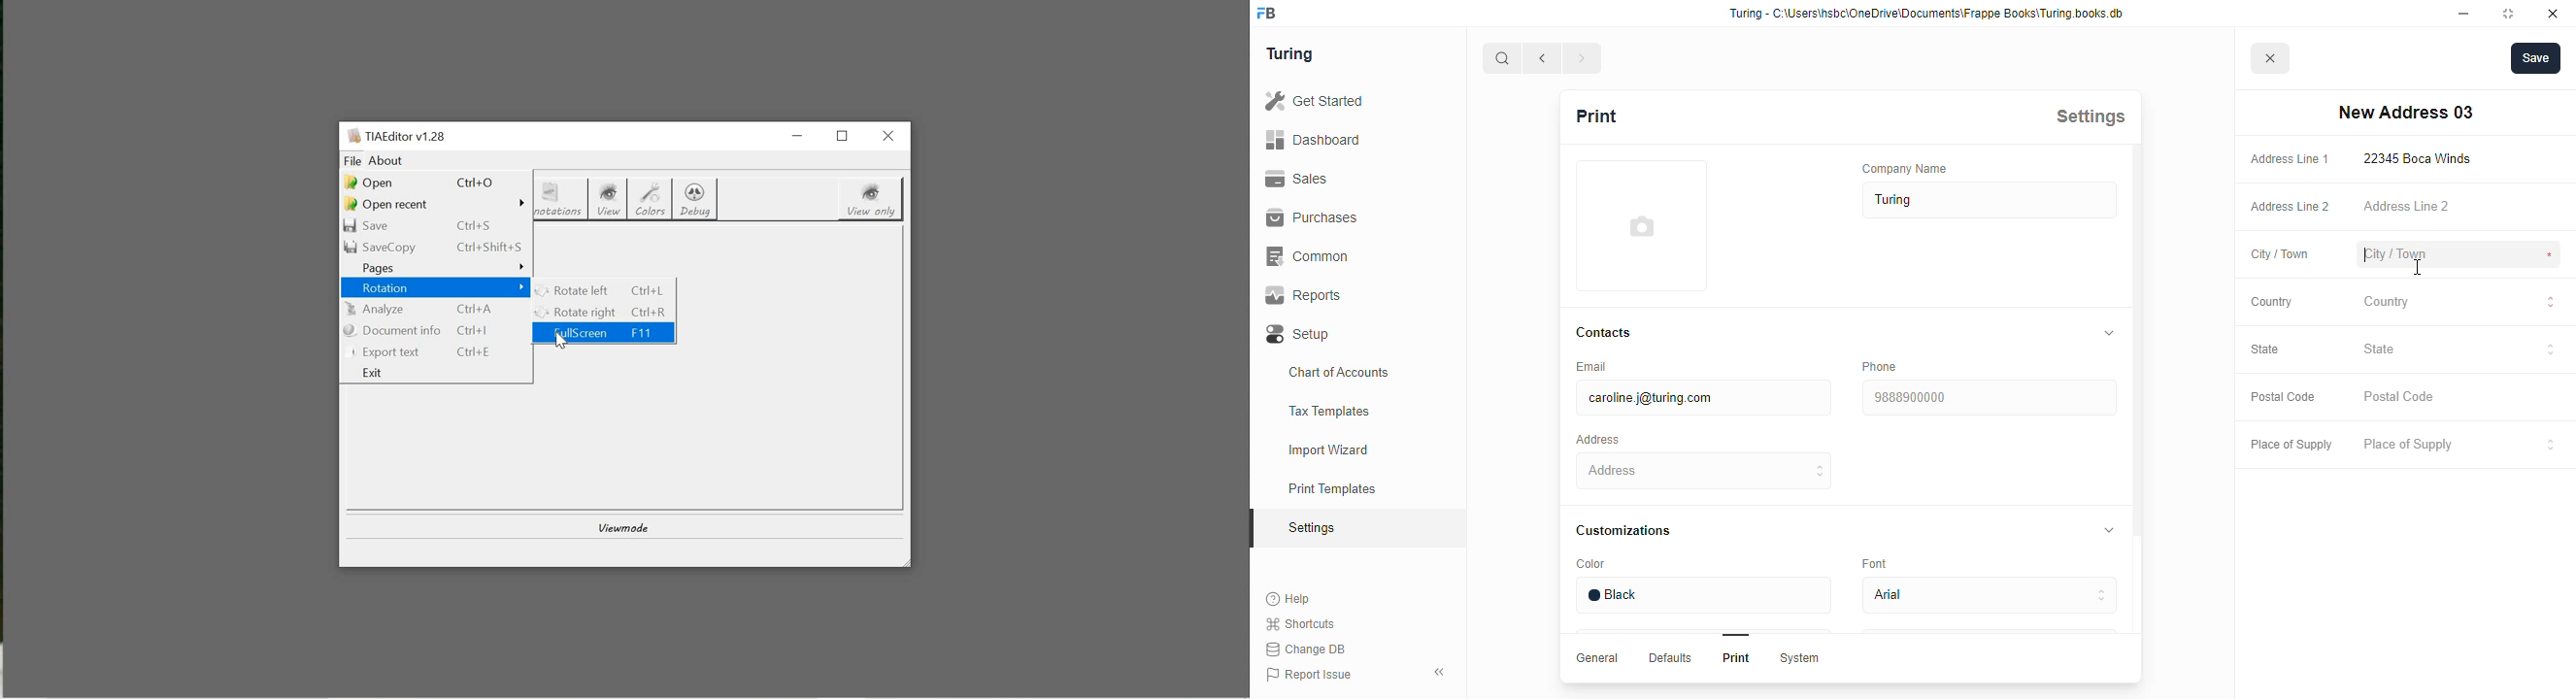 Image resolution: width=2576 pixels, height=700 pixels. What do you see at coordinates (1878, 562) in the screenshot?
I see `font` at bounding box center [1878, 562].